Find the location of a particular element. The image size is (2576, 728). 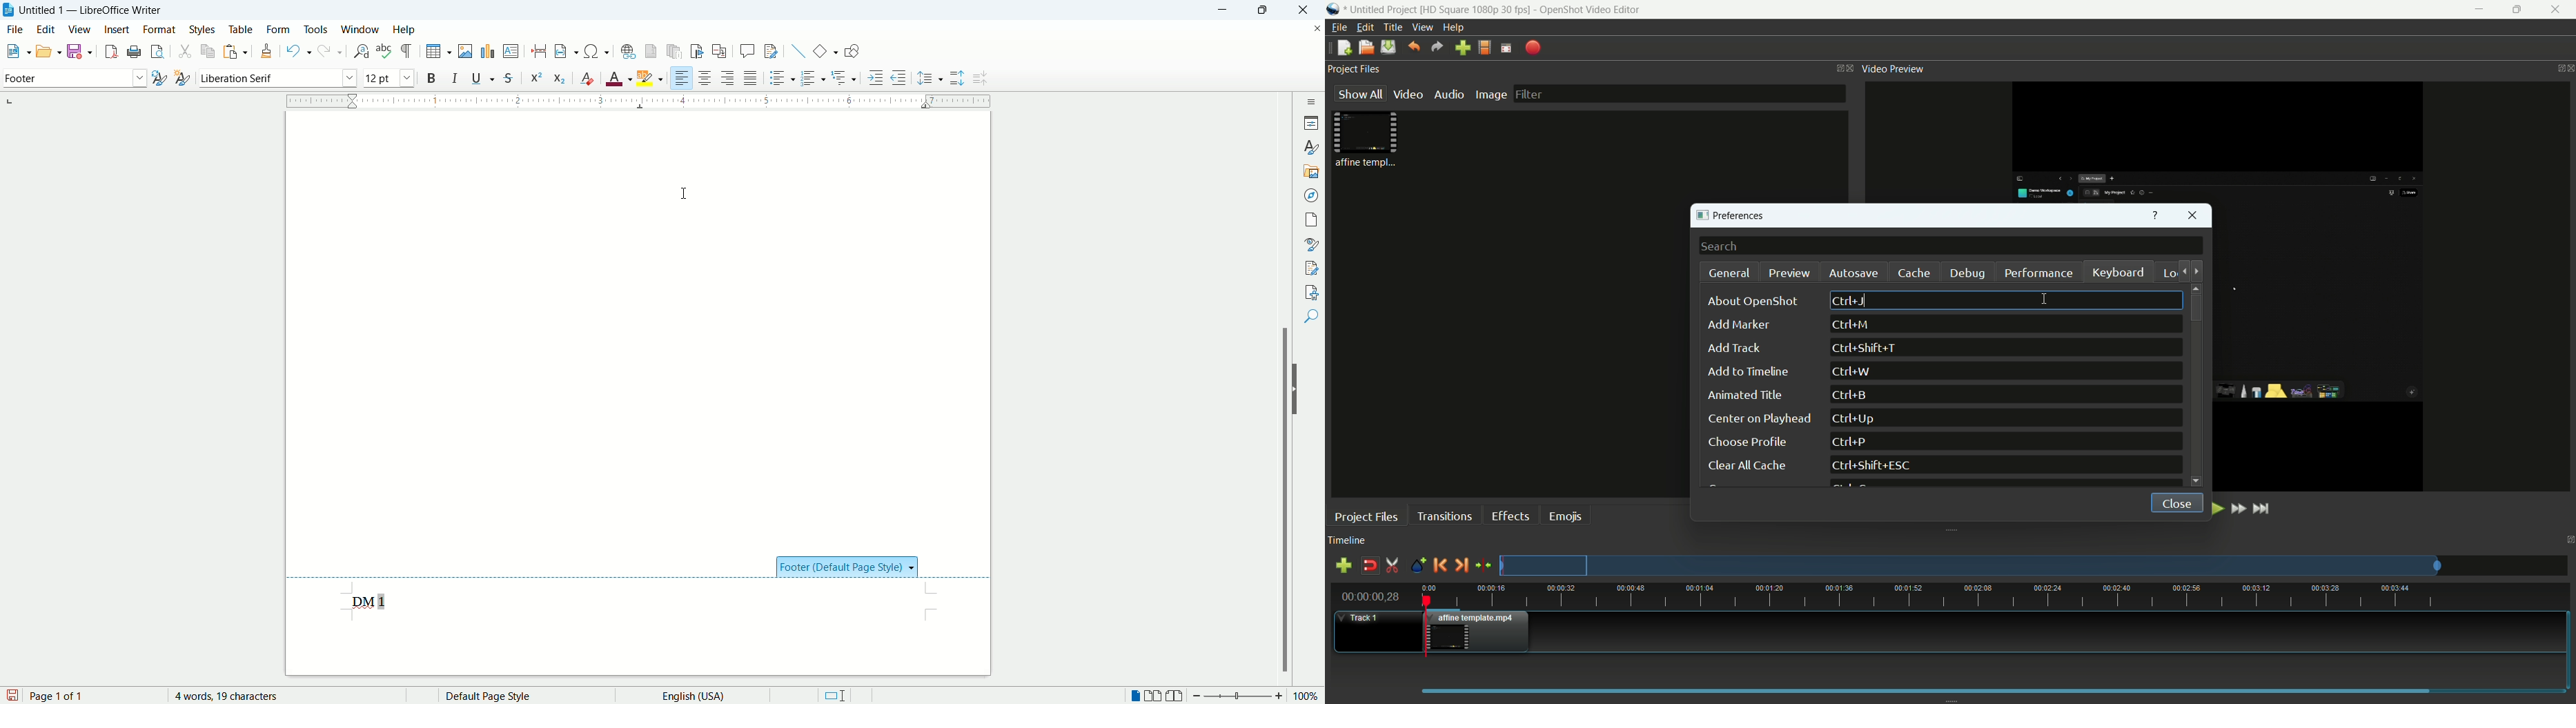

zoom percent is located at coordinates (1307, 697).